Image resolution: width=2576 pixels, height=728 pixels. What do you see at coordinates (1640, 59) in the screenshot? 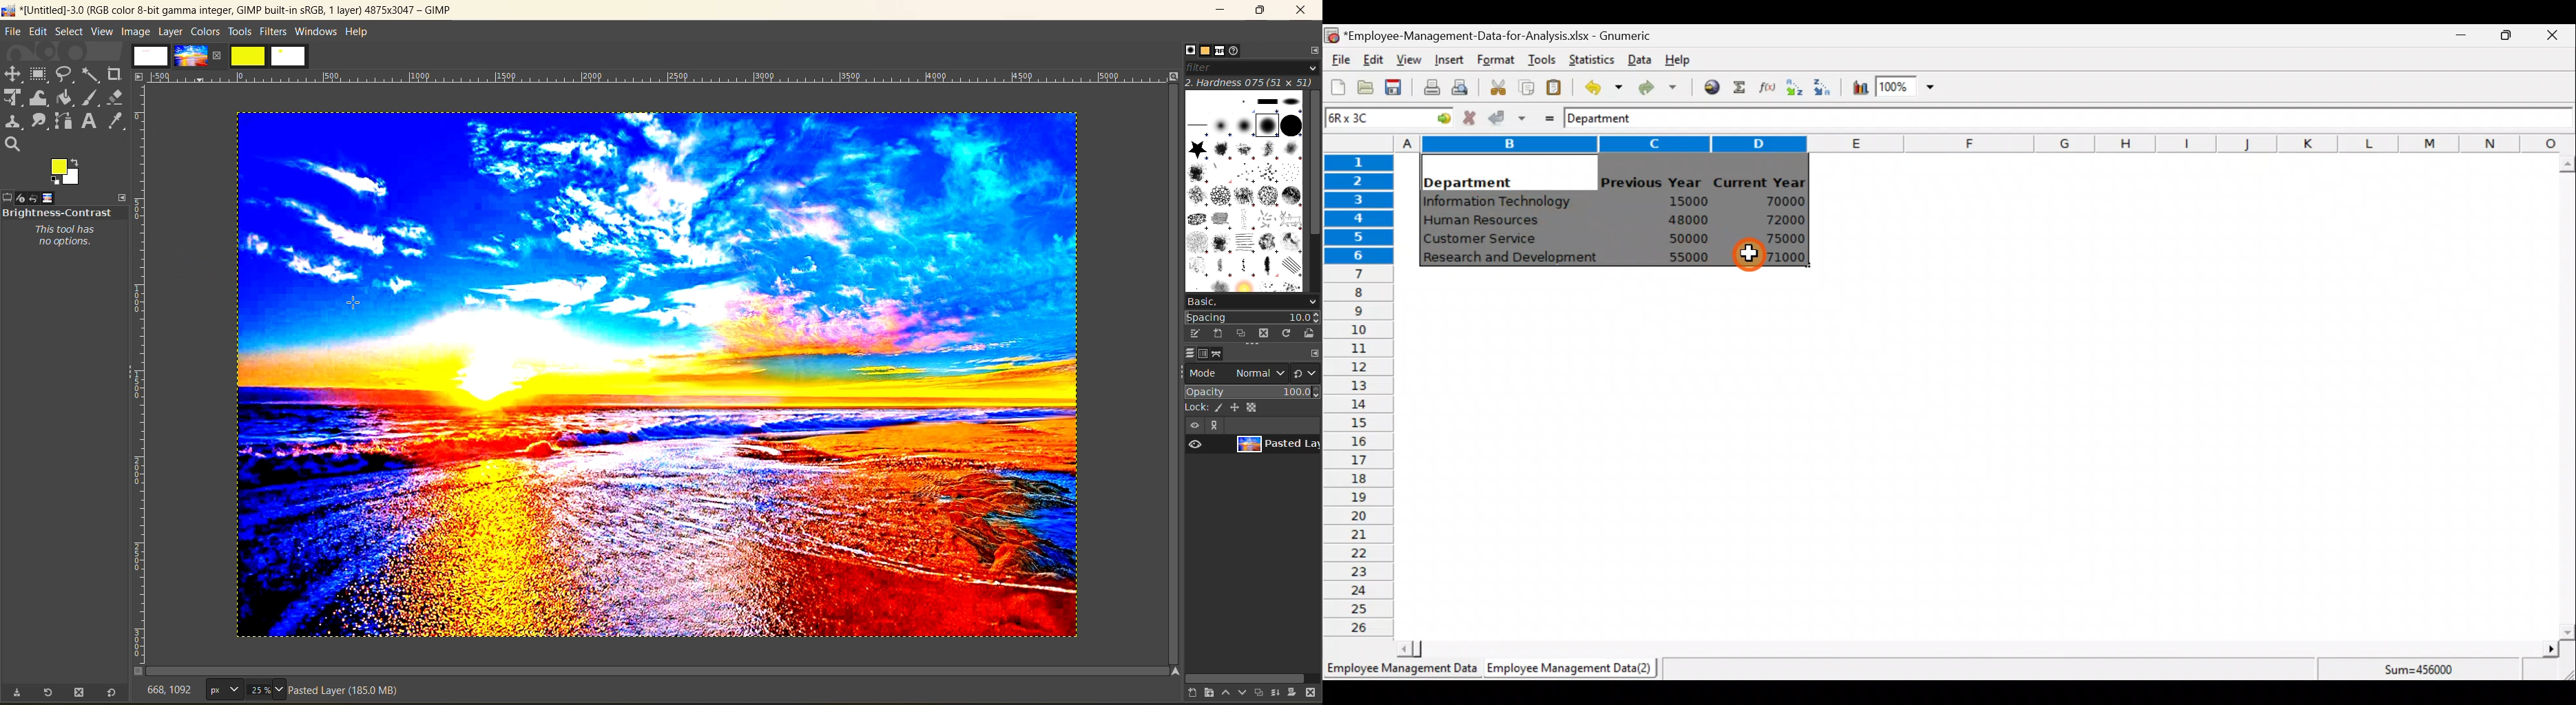
I see `Data` at bounding box center [1640, 59].